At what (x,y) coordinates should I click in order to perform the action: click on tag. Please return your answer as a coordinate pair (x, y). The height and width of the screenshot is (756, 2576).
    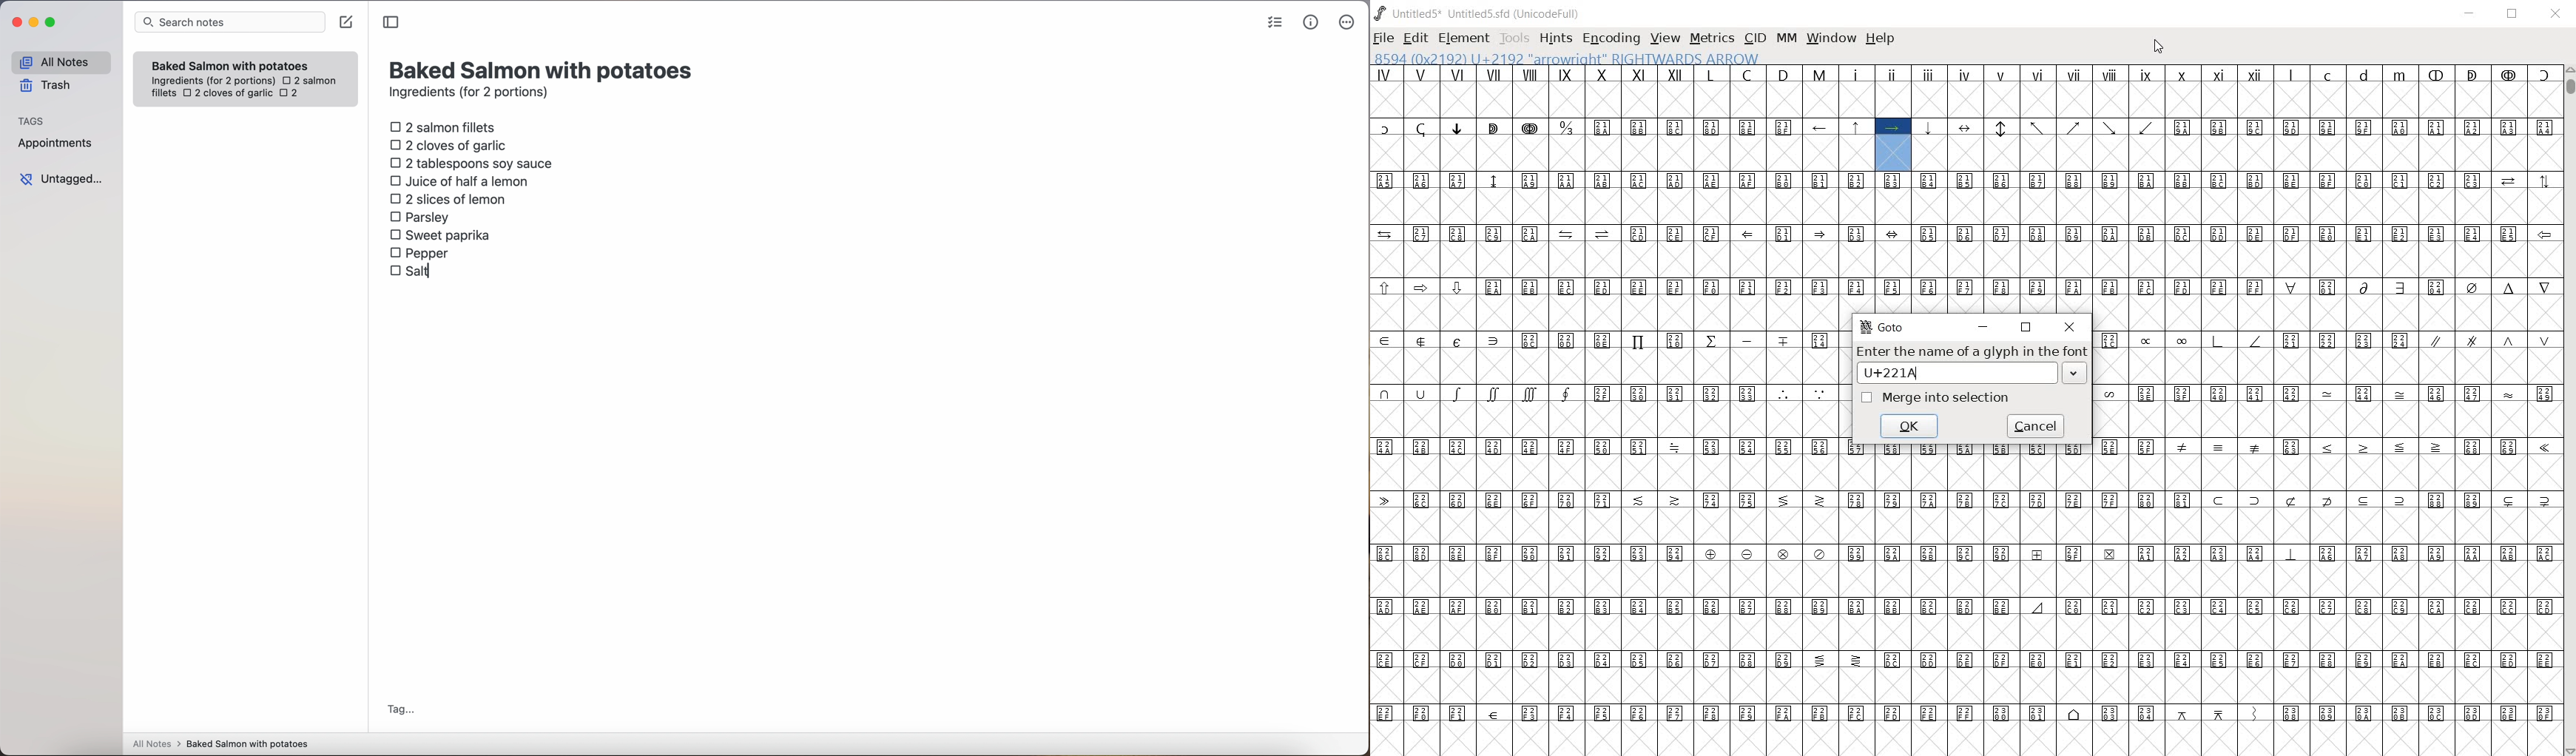
    Looking at the image, I should click on (400, 711).